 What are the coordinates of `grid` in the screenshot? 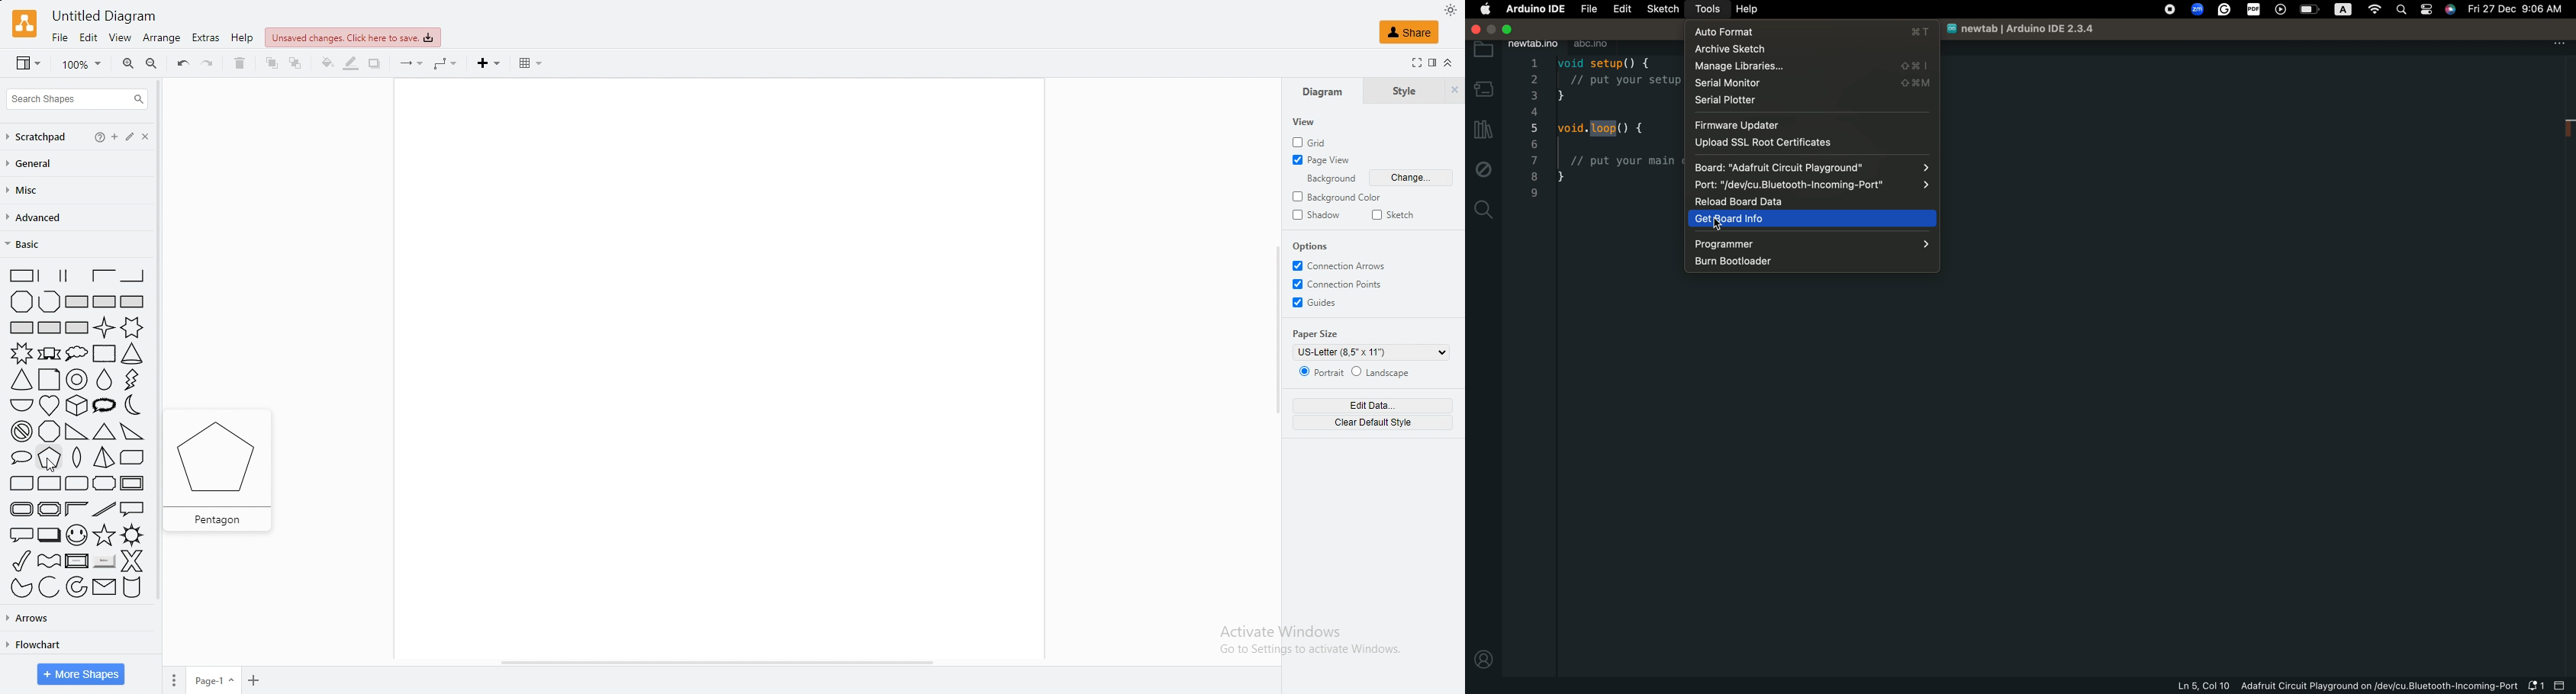 It's located at (1317, 142).